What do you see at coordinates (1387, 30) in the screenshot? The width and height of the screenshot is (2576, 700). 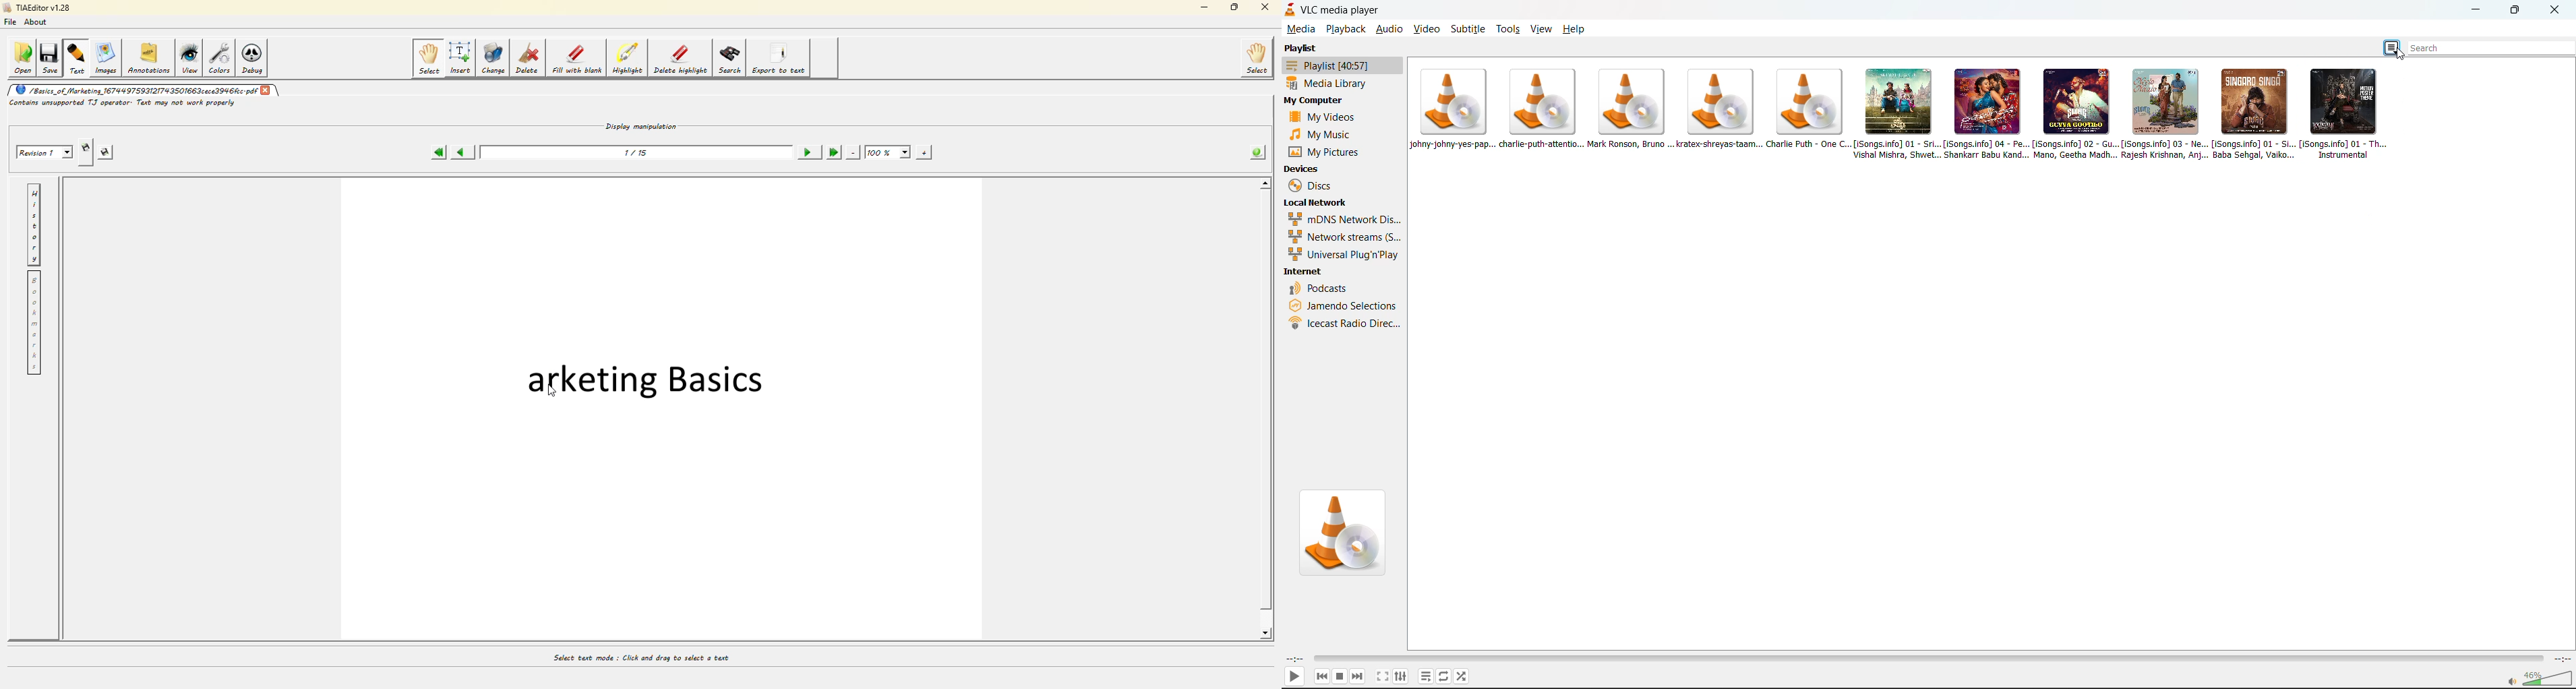 I see `audio` at bounding box center [1387, 30].